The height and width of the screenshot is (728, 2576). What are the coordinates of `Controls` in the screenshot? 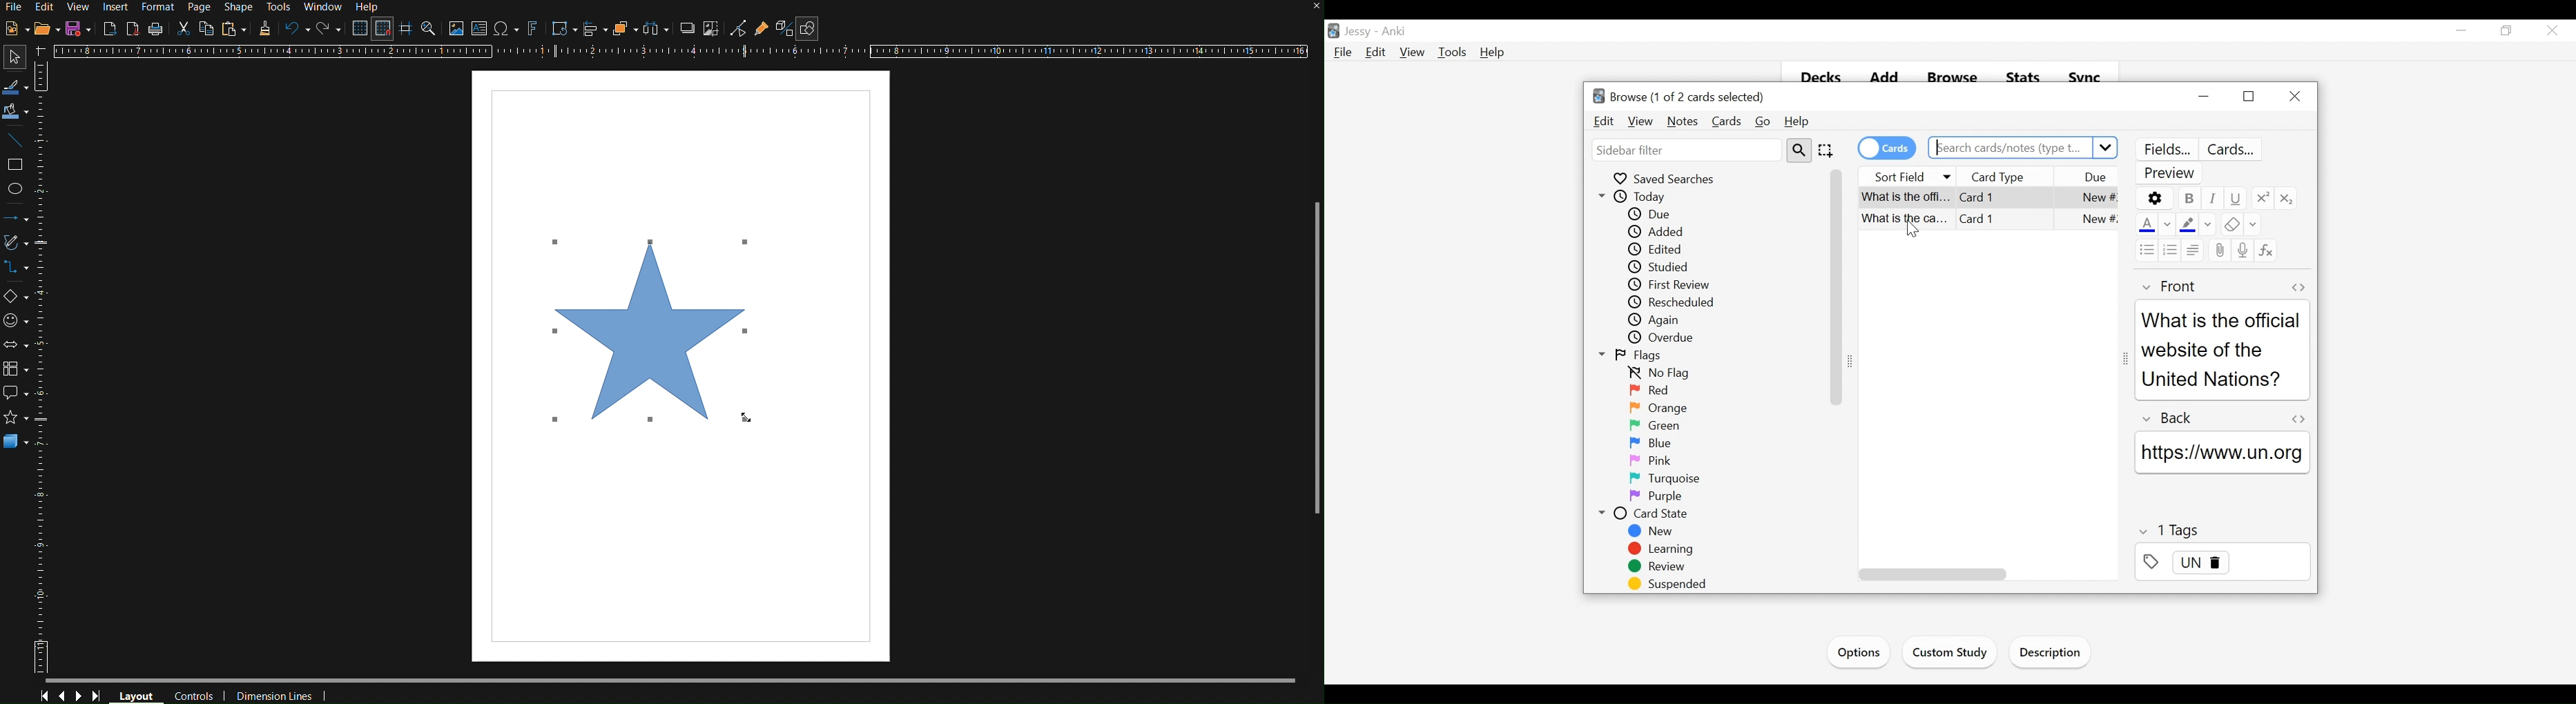 It's located at (71, 696).